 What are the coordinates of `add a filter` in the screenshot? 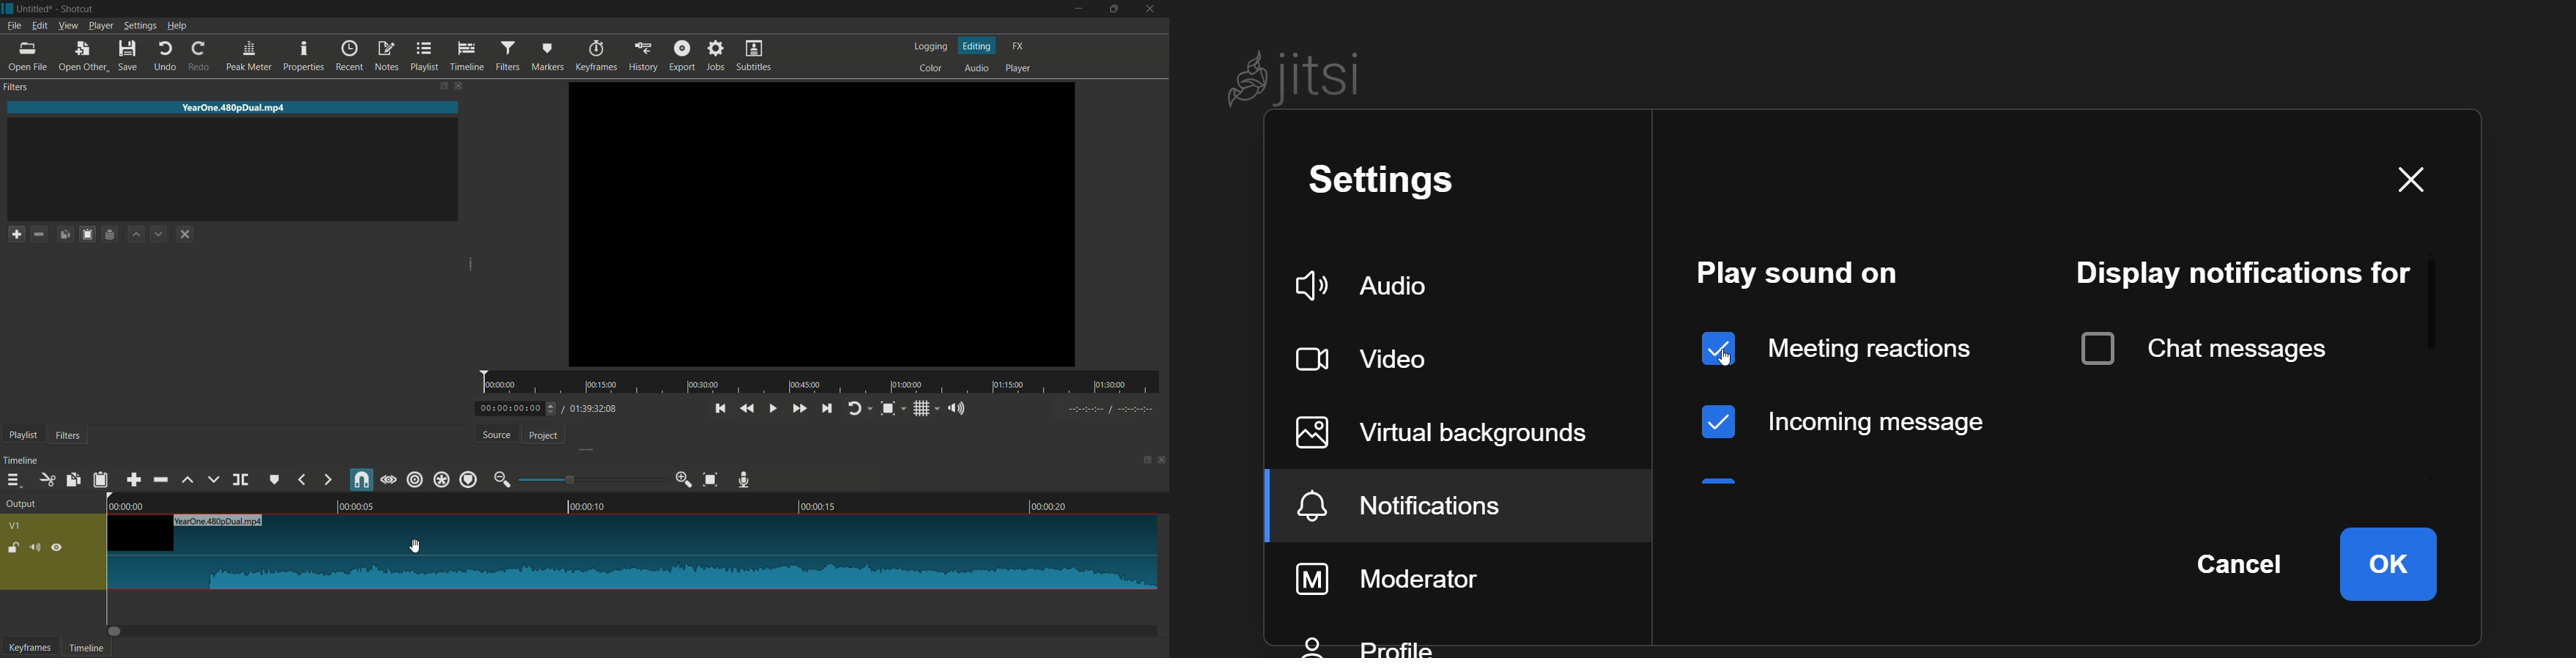 It's located at (16, 235).